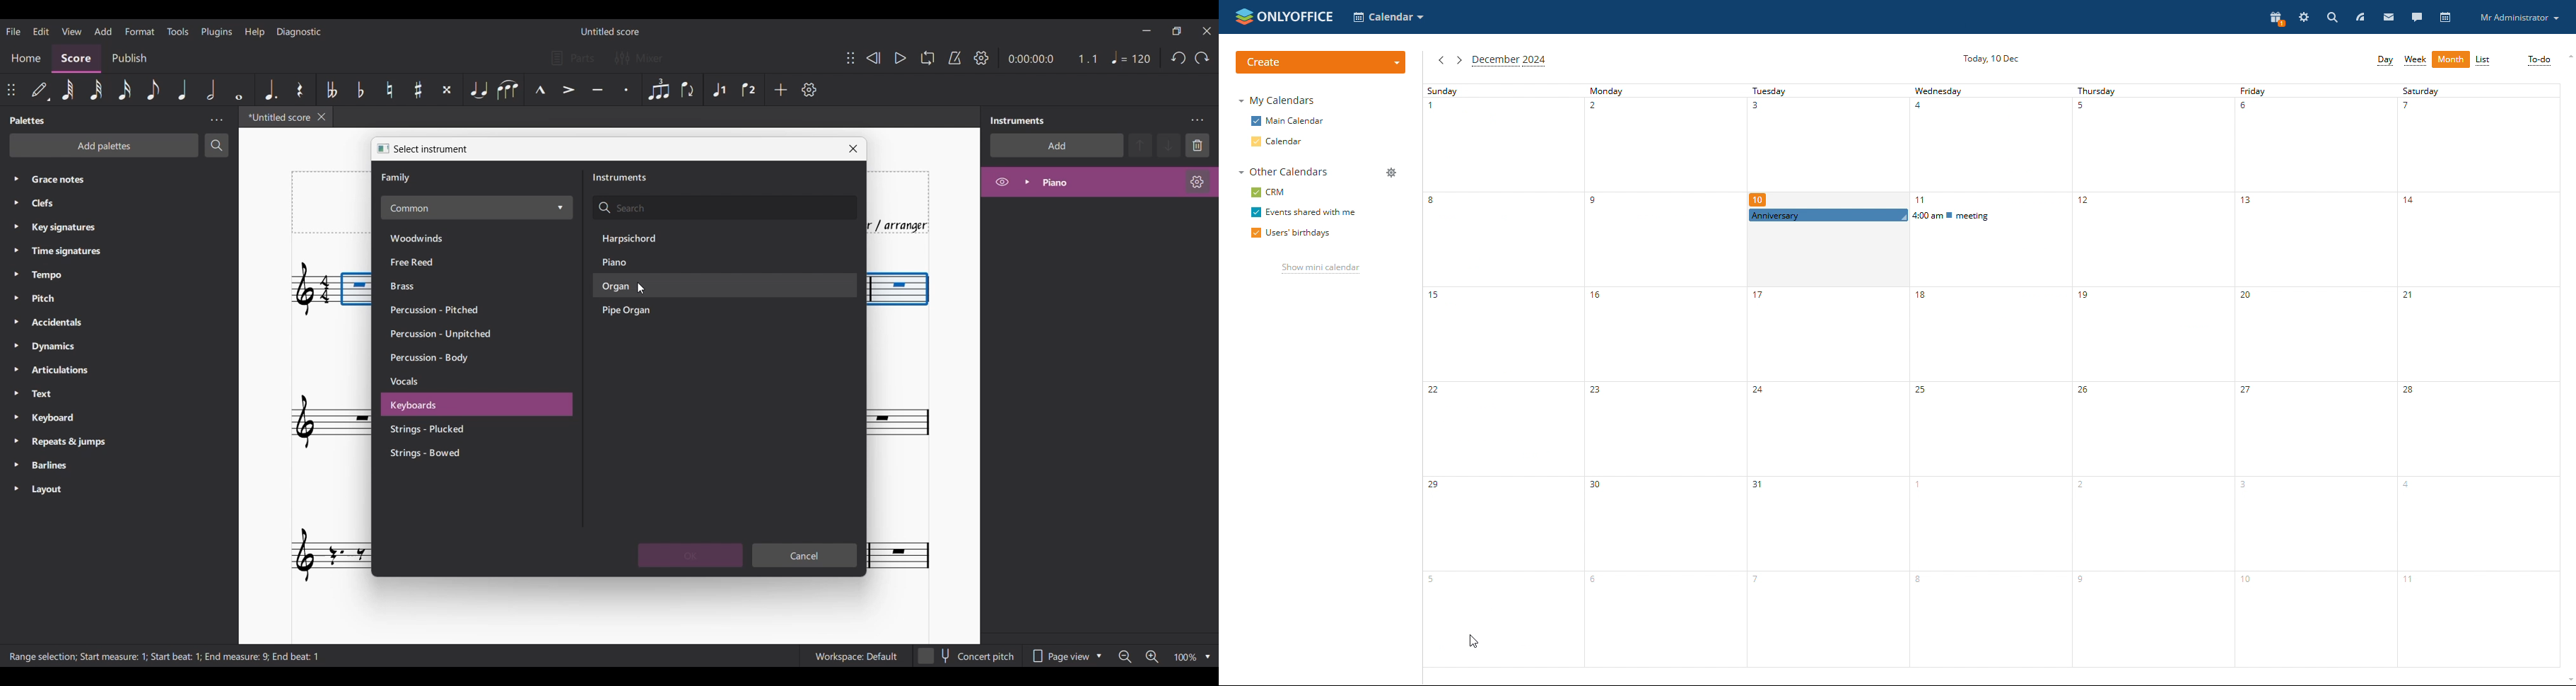  I want to click on Format menu, so click(140, 30).